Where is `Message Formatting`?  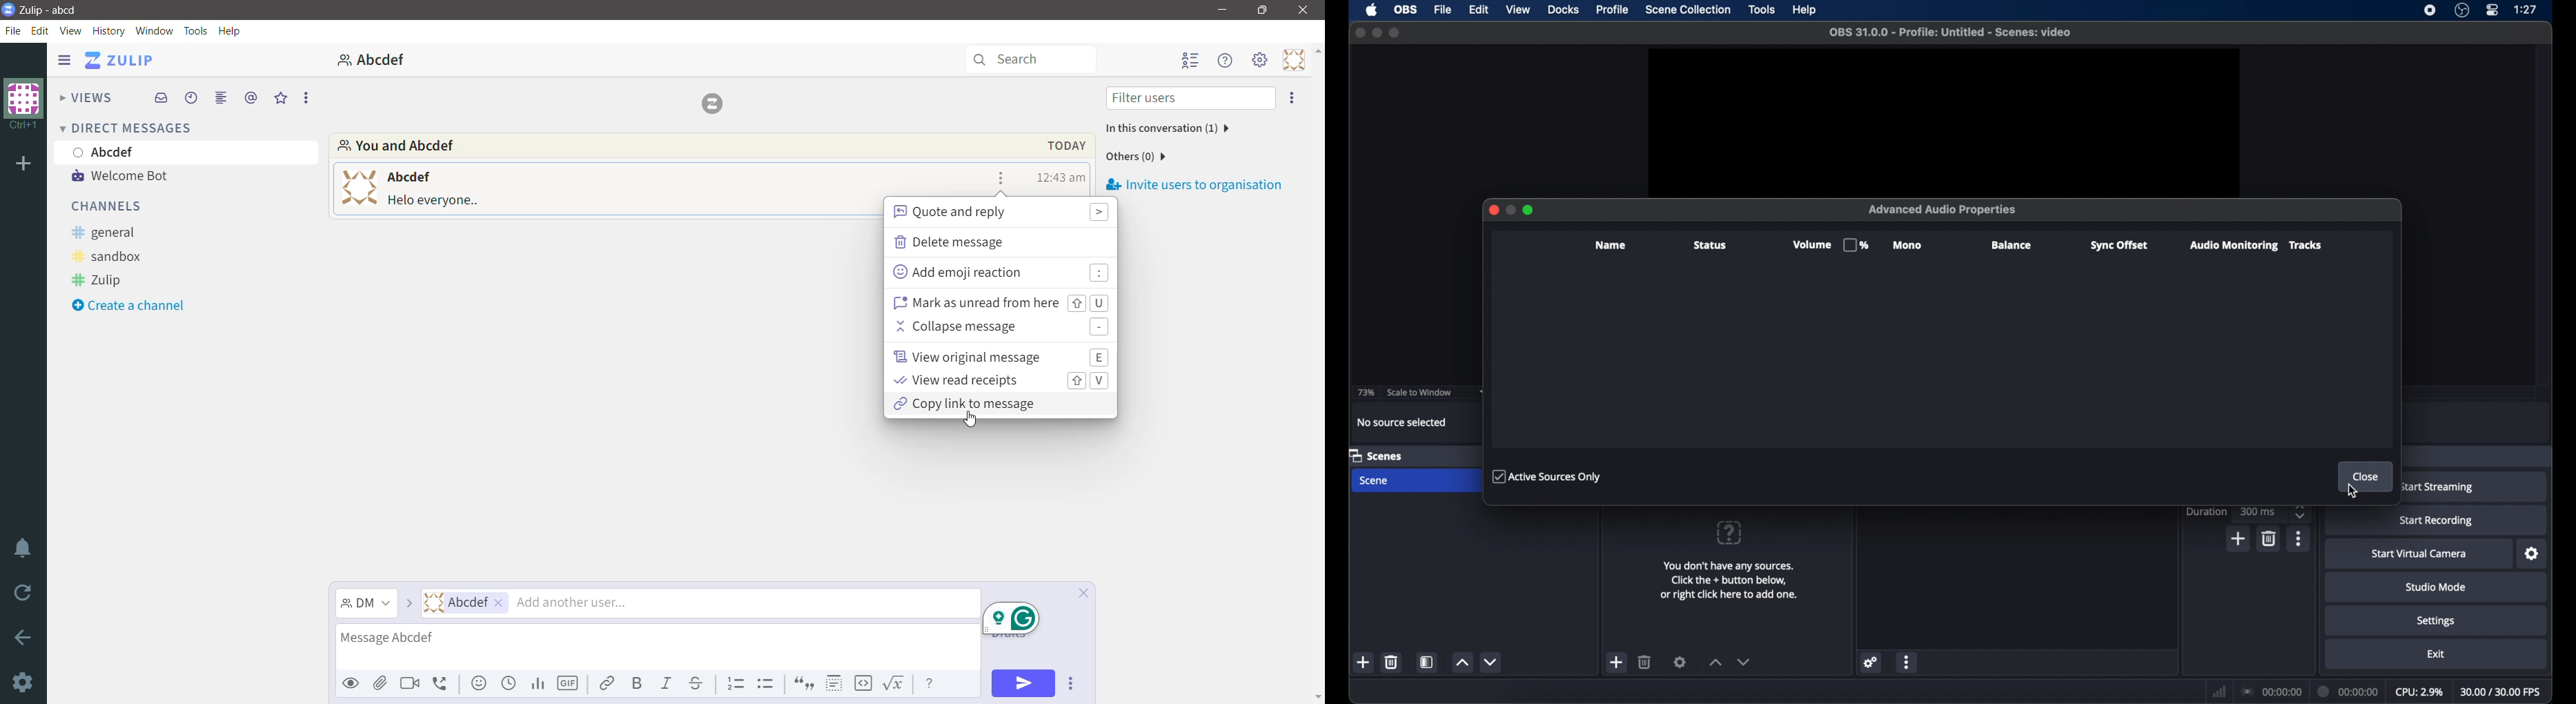
Message Formatting is located at coordinates (932, 685).